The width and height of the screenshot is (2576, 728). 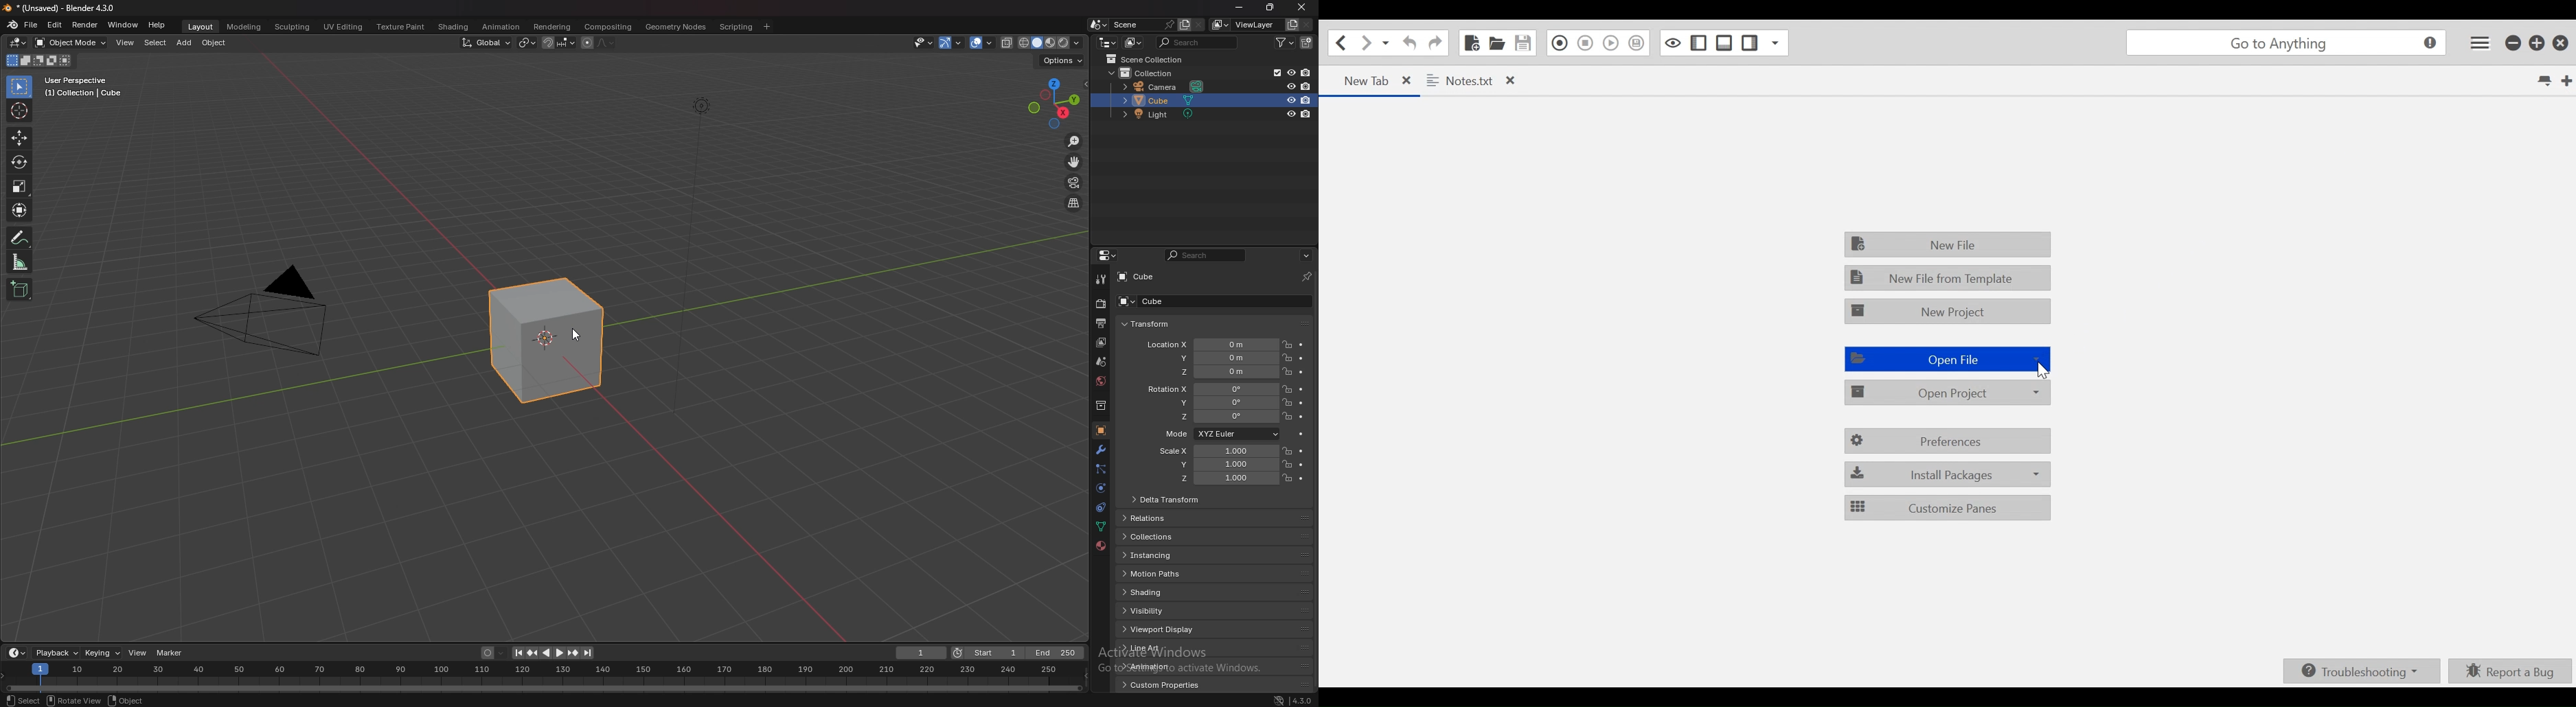 What do you see at coordinates (1274, 73) in the screenshot?
I see `exclude from viewlayer` at bounding box center [1274, 73].